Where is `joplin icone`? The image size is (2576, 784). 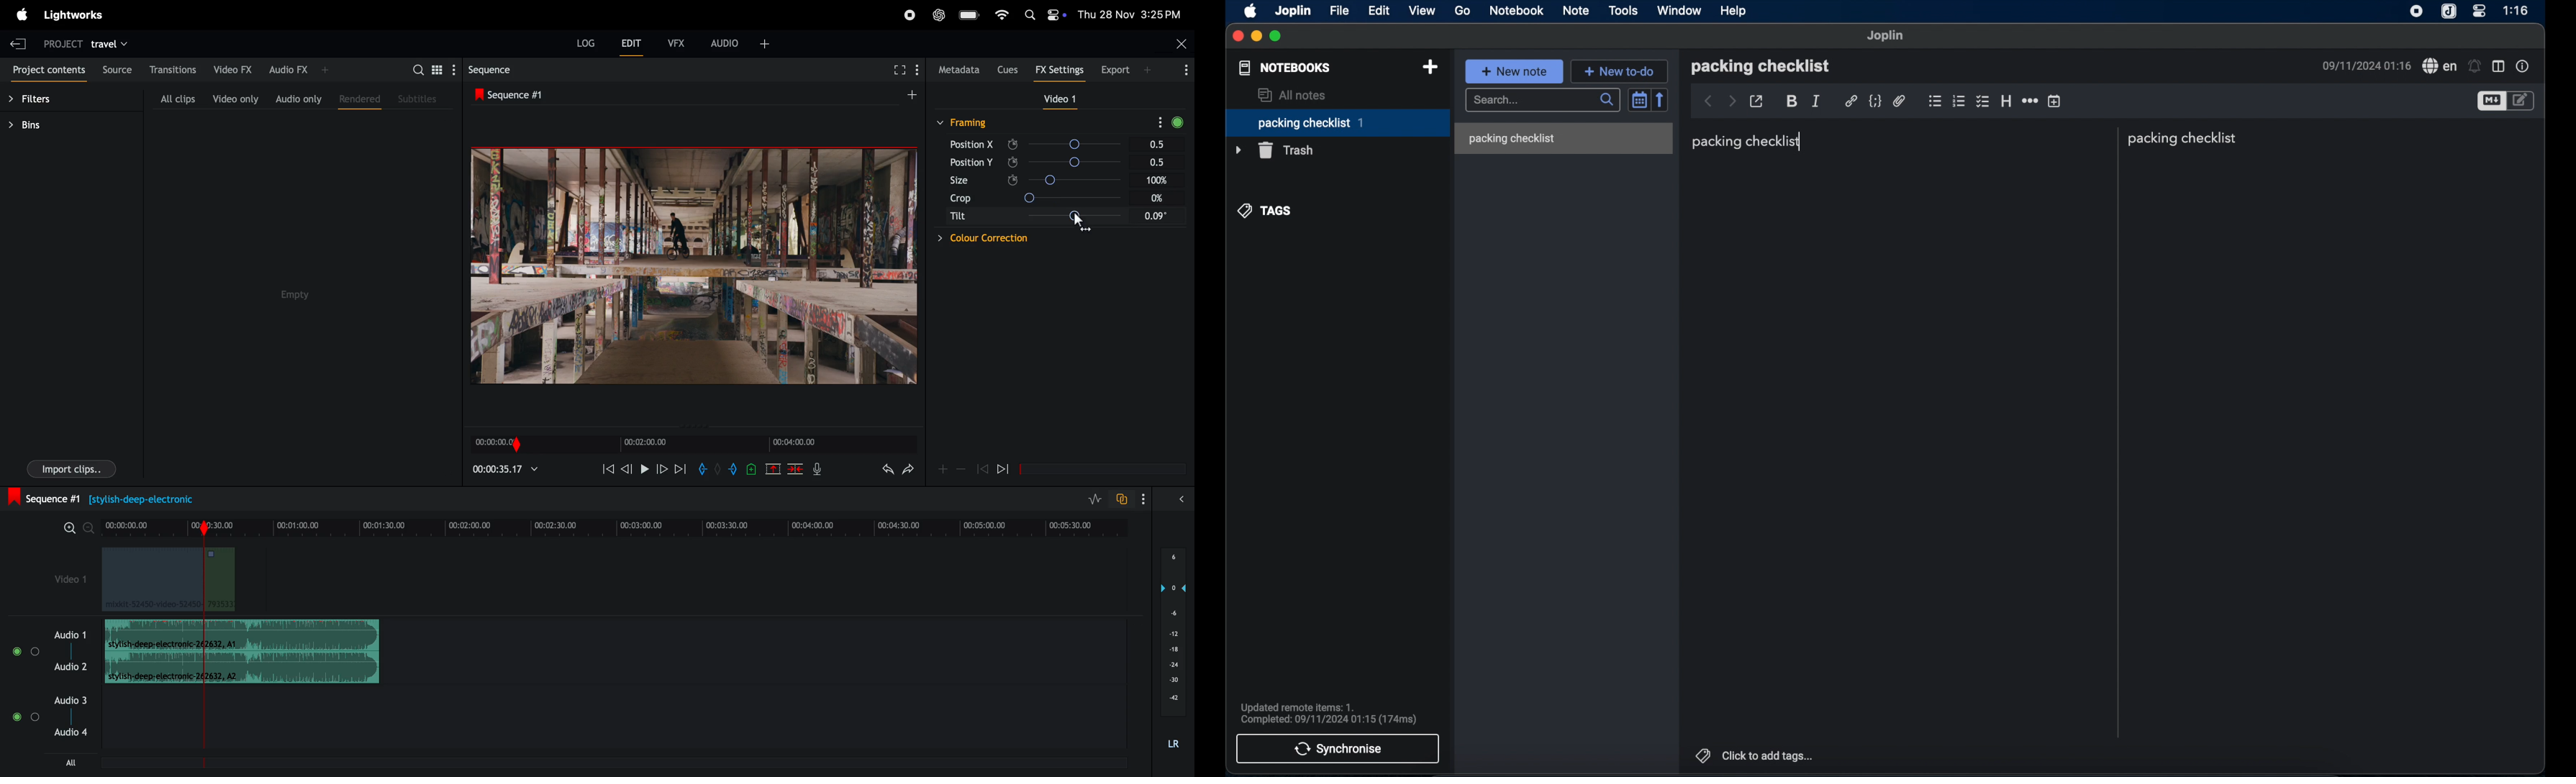 joplin icone is located at coordinates (2449, 12).